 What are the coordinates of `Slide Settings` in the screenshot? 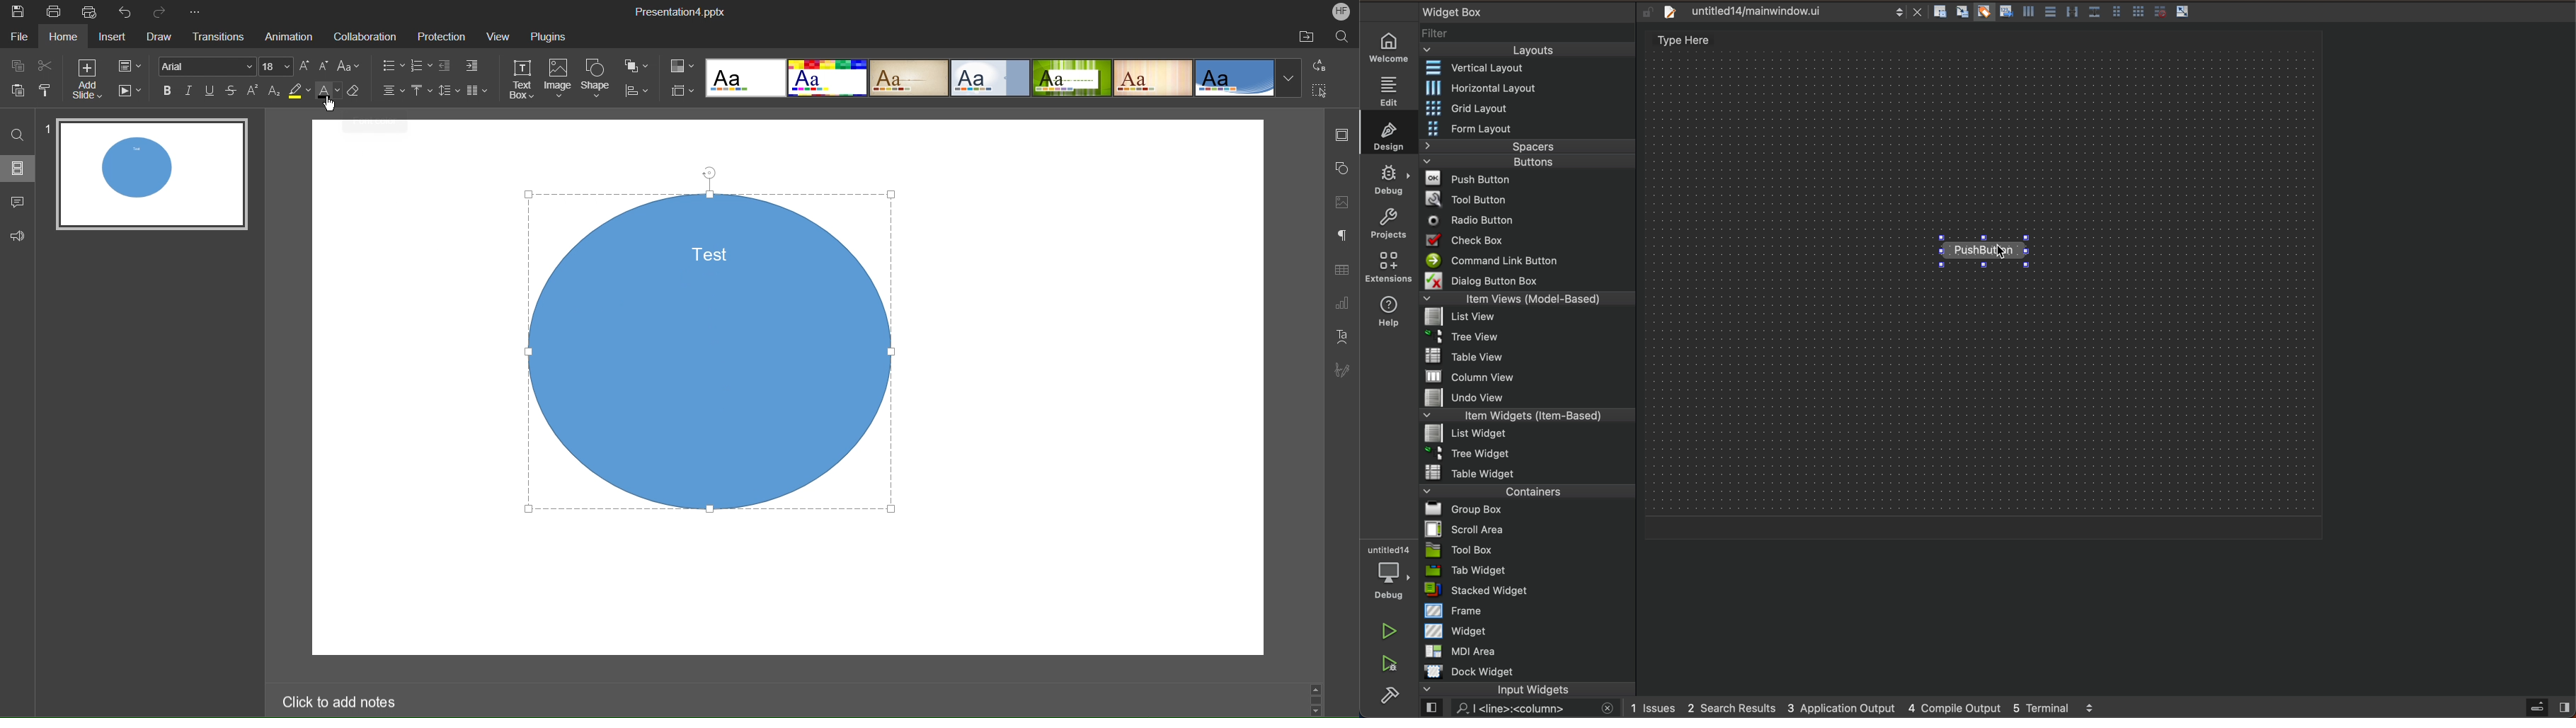 It's located at (127, 64).